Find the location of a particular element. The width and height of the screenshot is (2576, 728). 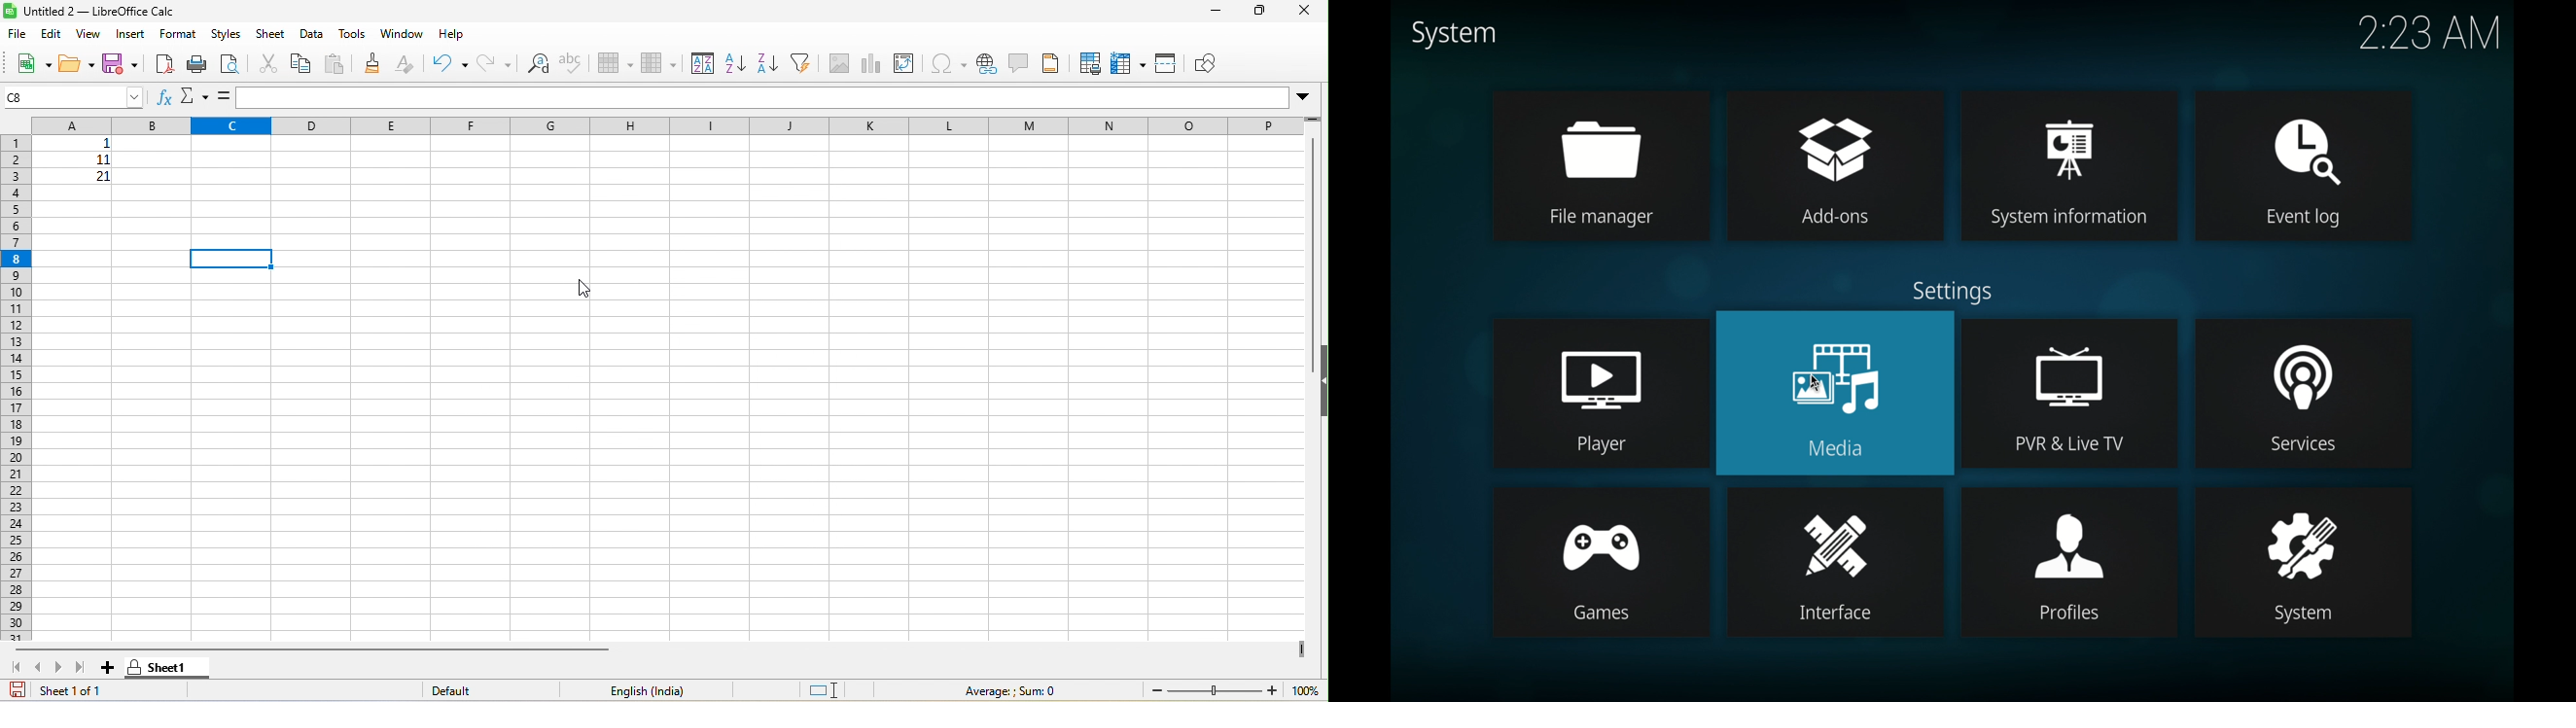

media is located at coordinates (1831, 365).